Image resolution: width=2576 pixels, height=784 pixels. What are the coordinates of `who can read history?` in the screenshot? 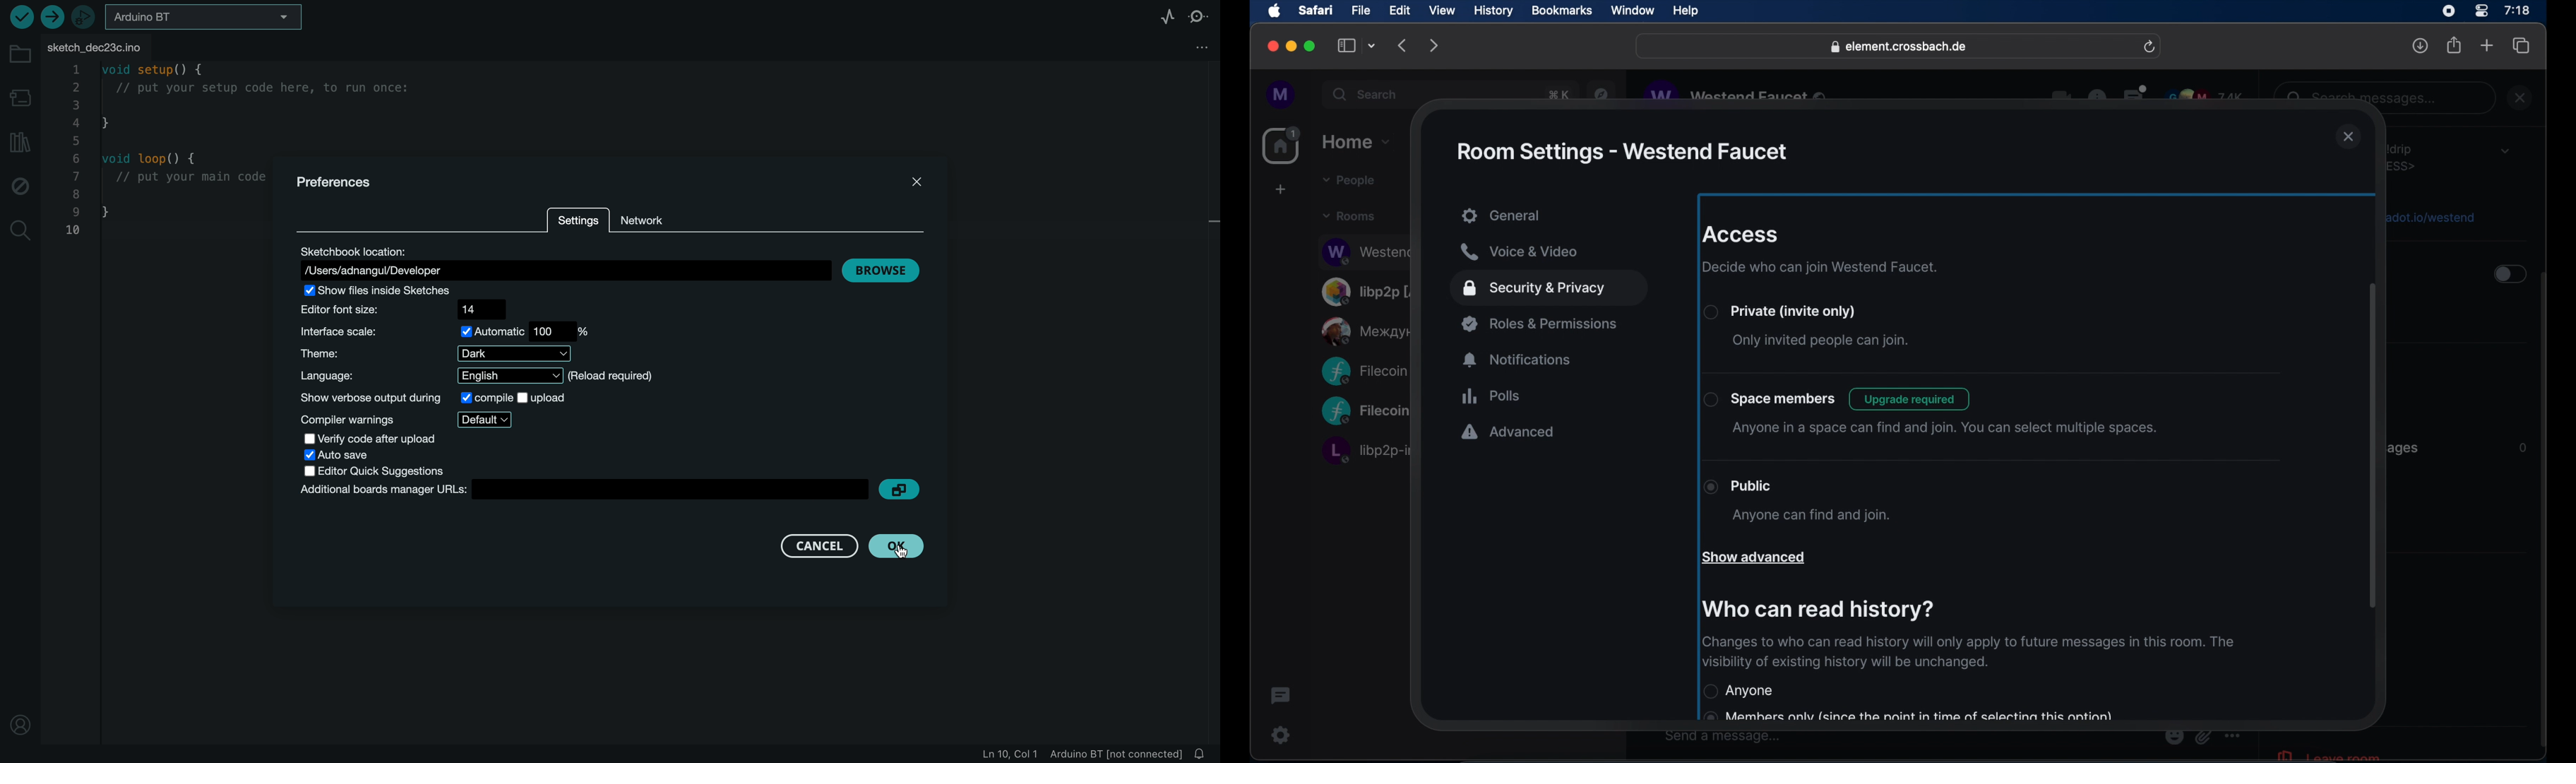 It's located at (1820, 610).